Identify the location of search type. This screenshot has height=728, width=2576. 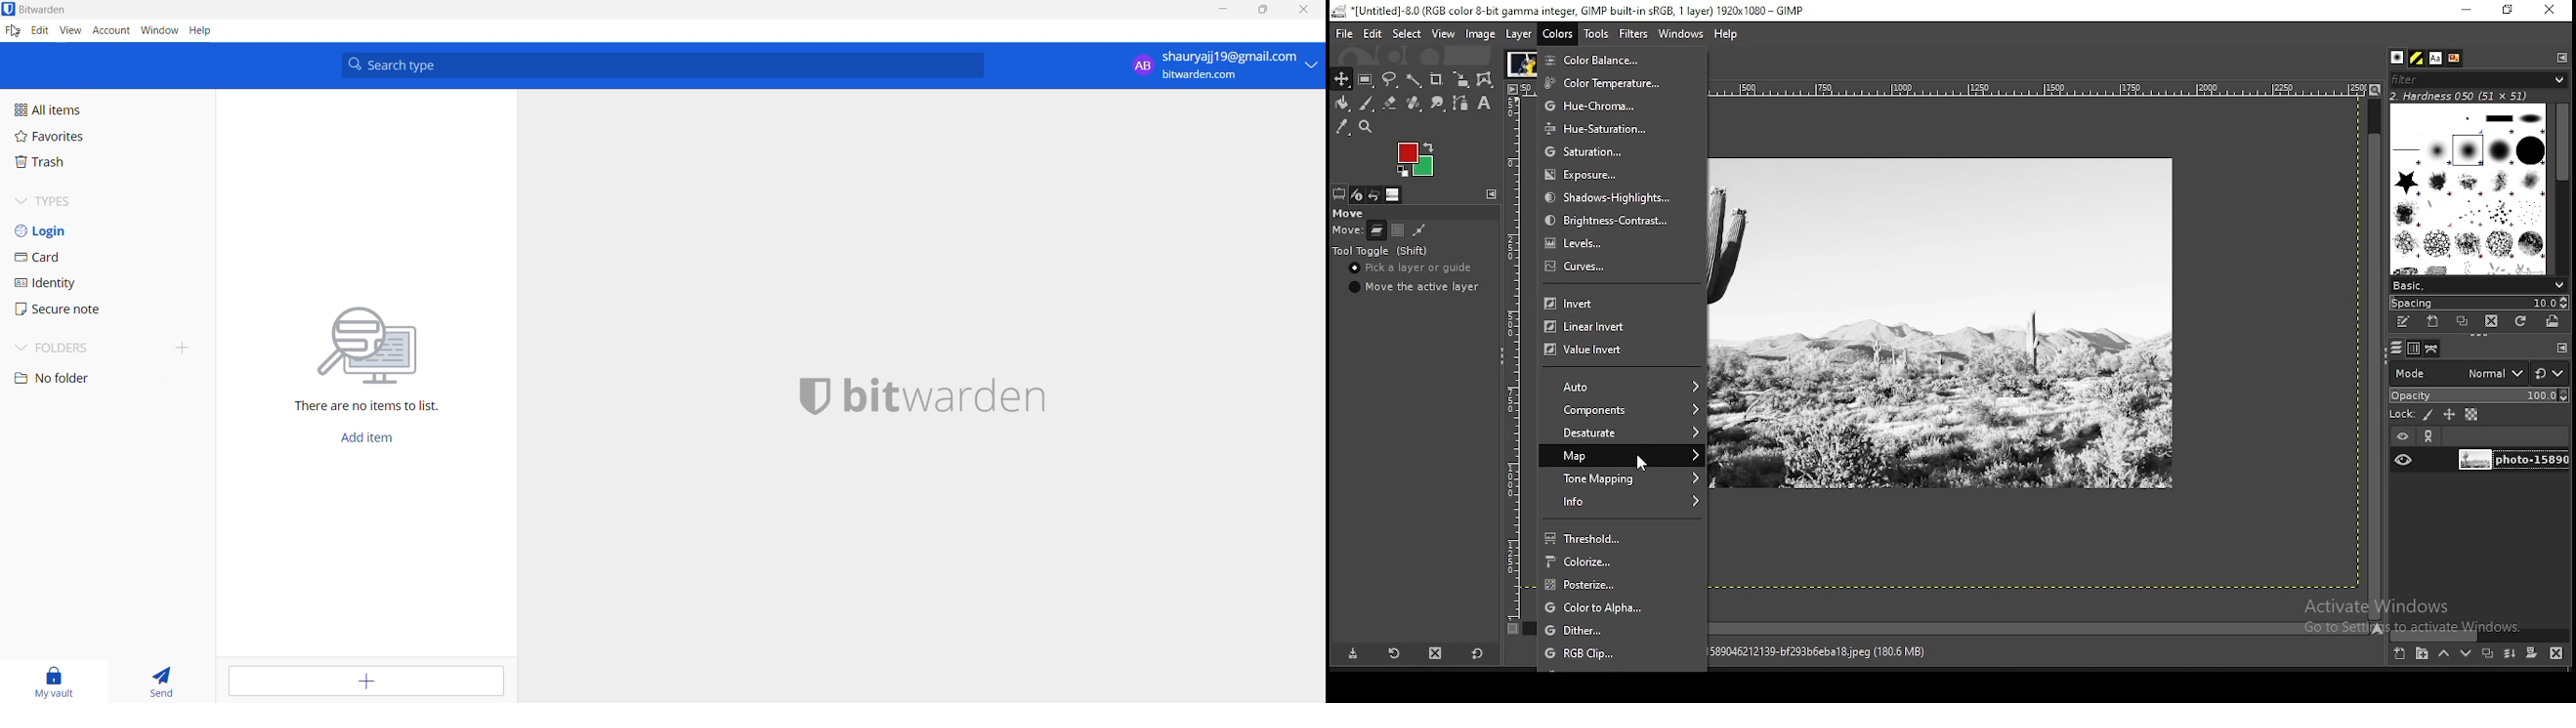
(667, 64).